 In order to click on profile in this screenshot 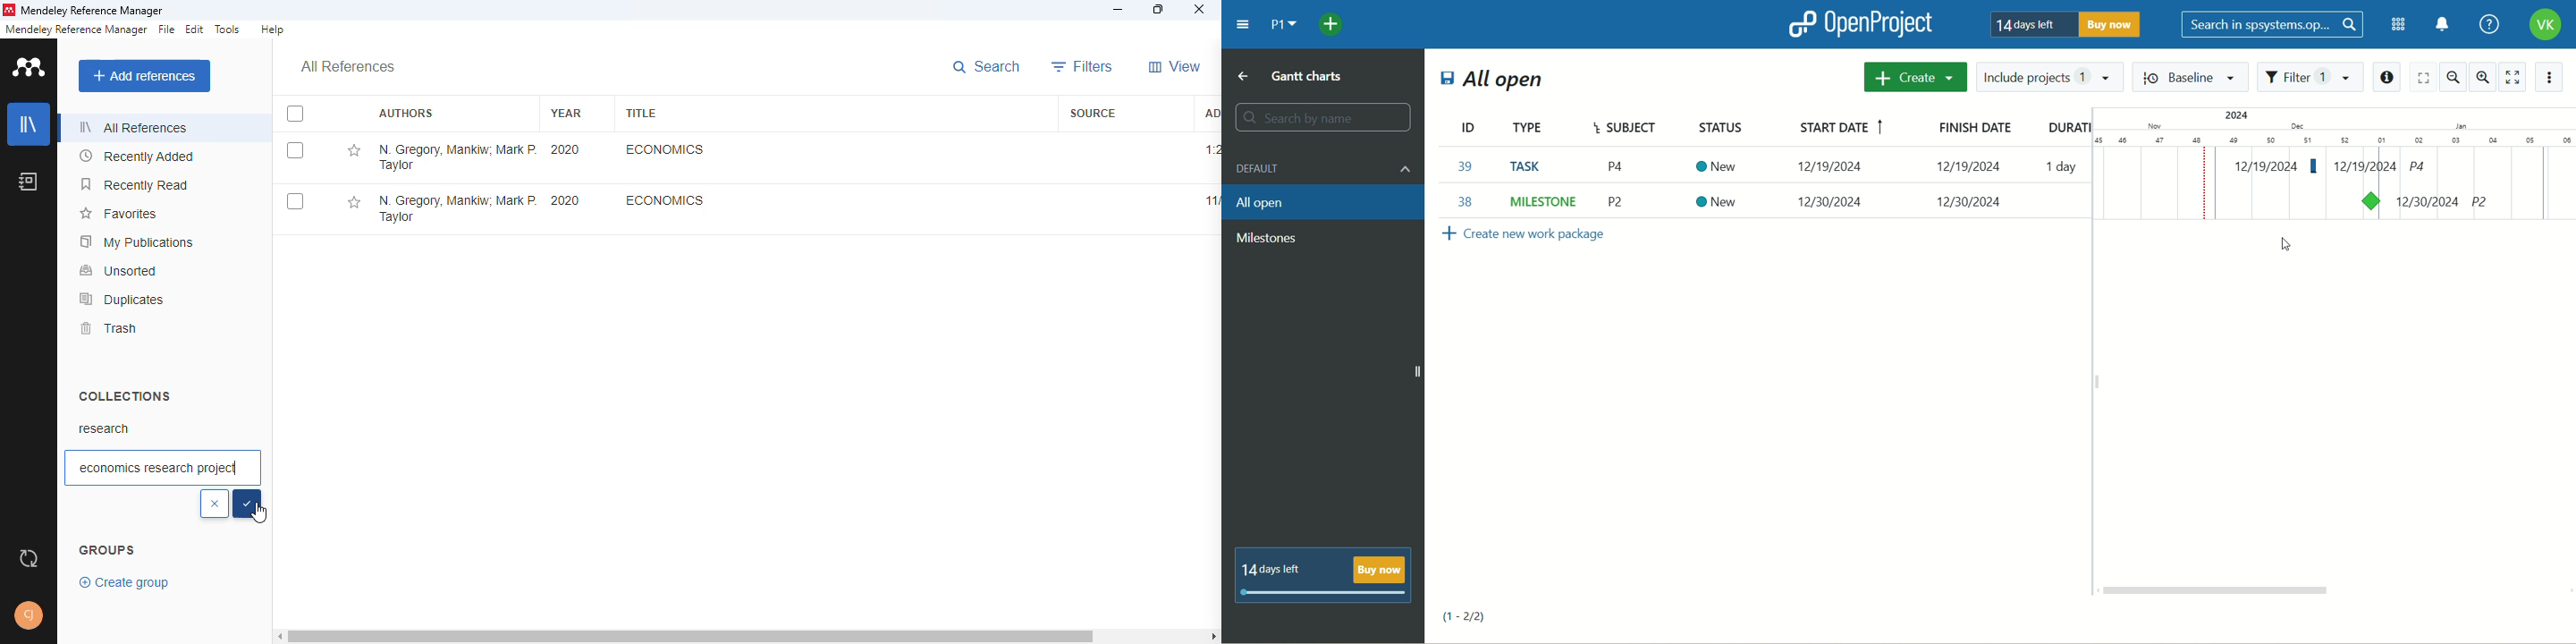, I will do `click(29, 615)`.